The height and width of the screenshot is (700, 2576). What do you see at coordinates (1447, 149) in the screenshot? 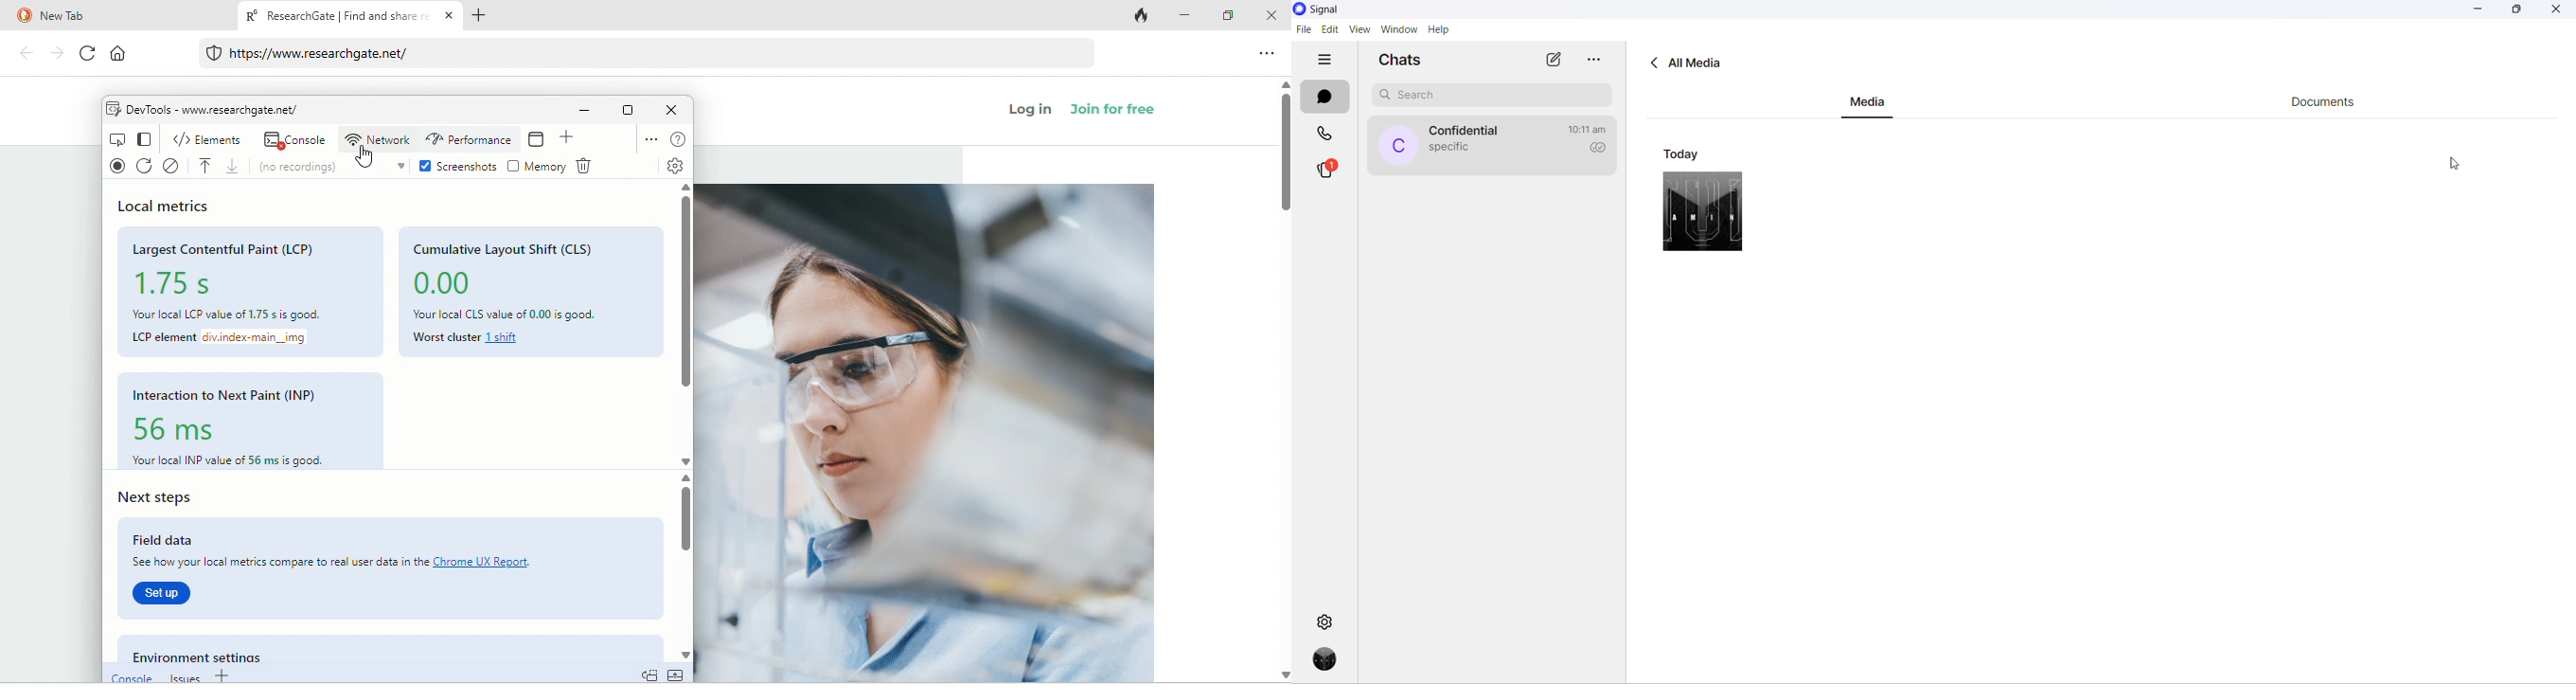
I see `last message` at bounding box center [1447, 149].